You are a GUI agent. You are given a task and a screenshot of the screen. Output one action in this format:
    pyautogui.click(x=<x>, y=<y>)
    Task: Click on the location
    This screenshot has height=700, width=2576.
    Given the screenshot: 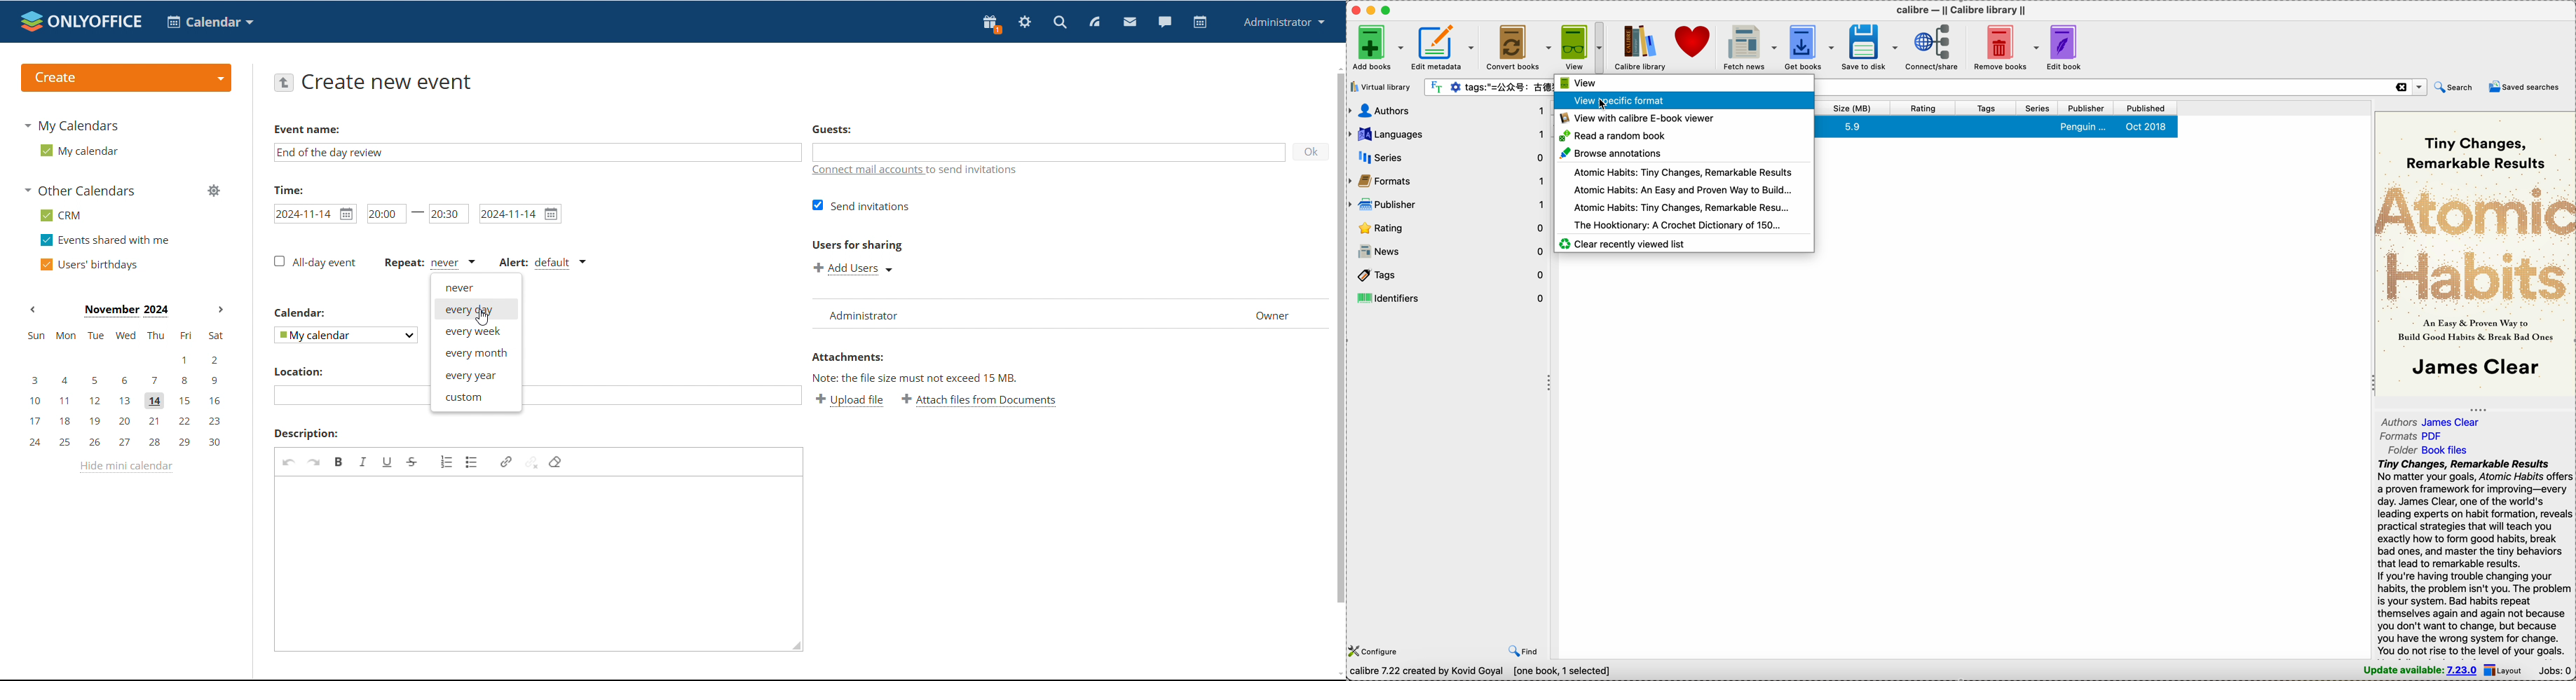 What is the action you would take?
    pyautogui.click(x=297, y=371)
    